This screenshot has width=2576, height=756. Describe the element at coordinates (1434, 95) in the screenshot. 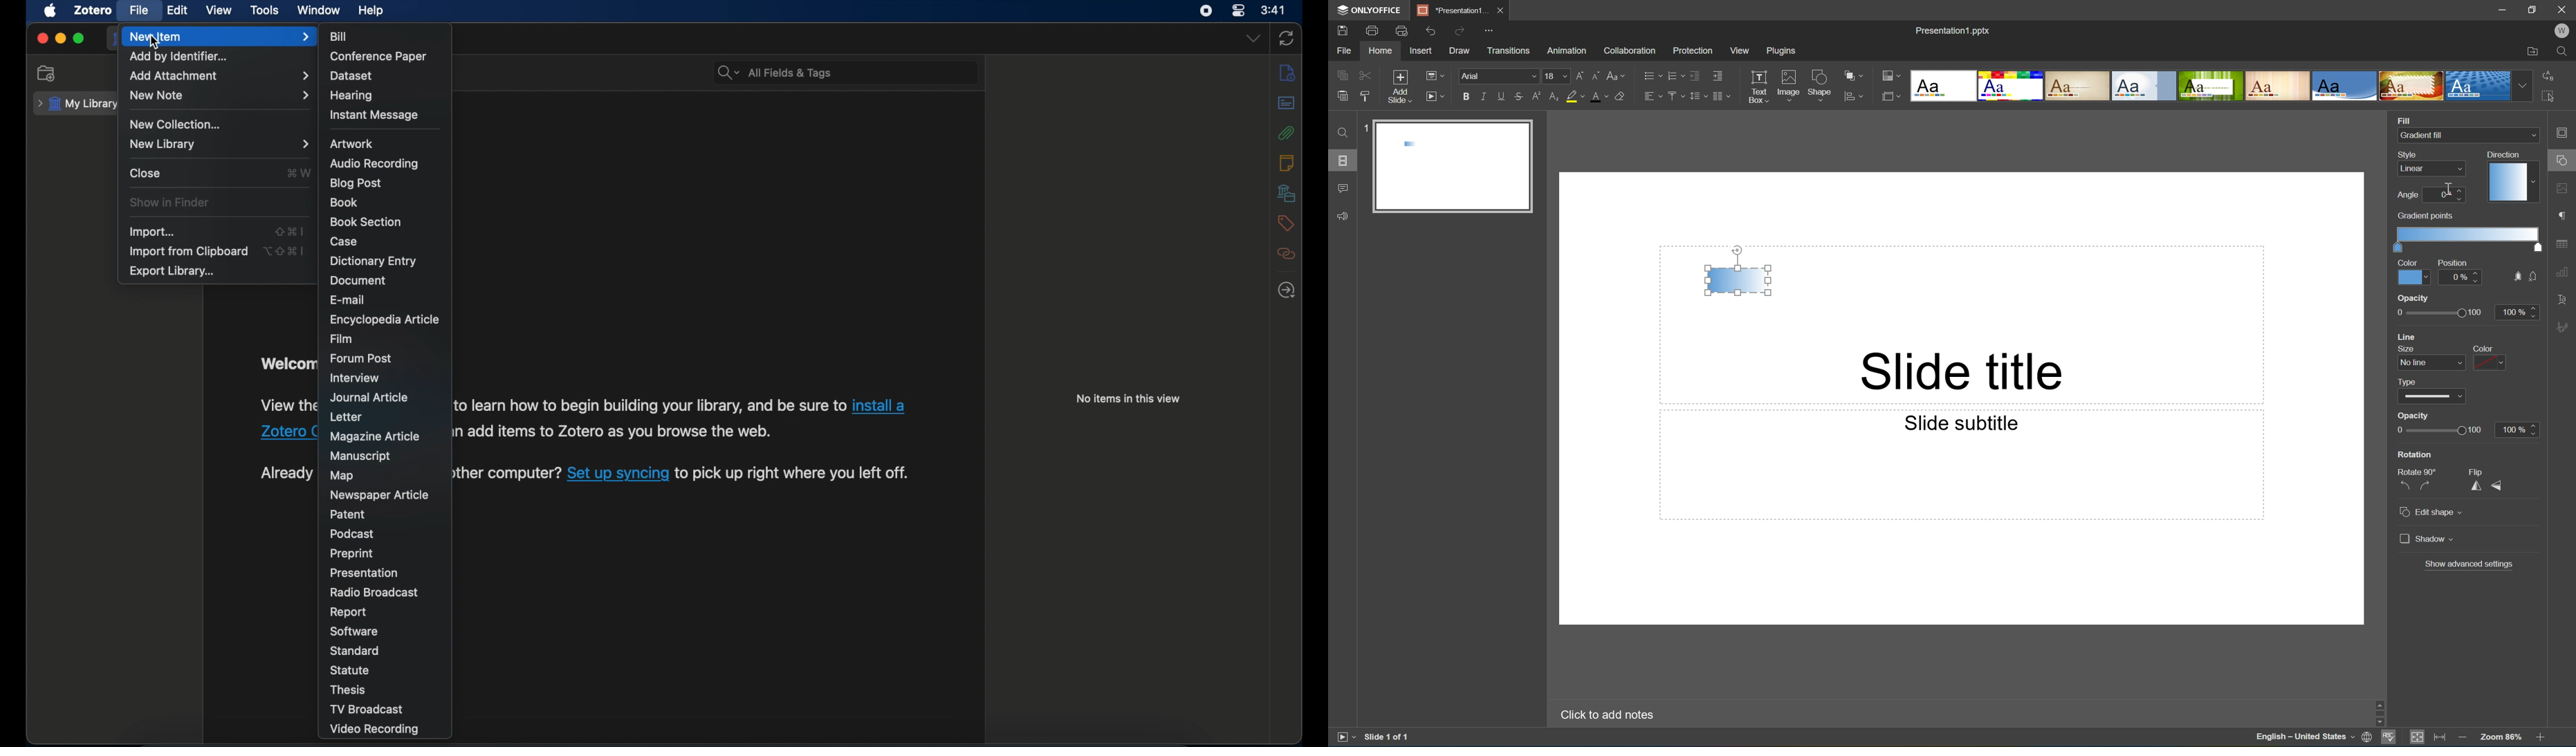

I see `Start slideshow` at that location.